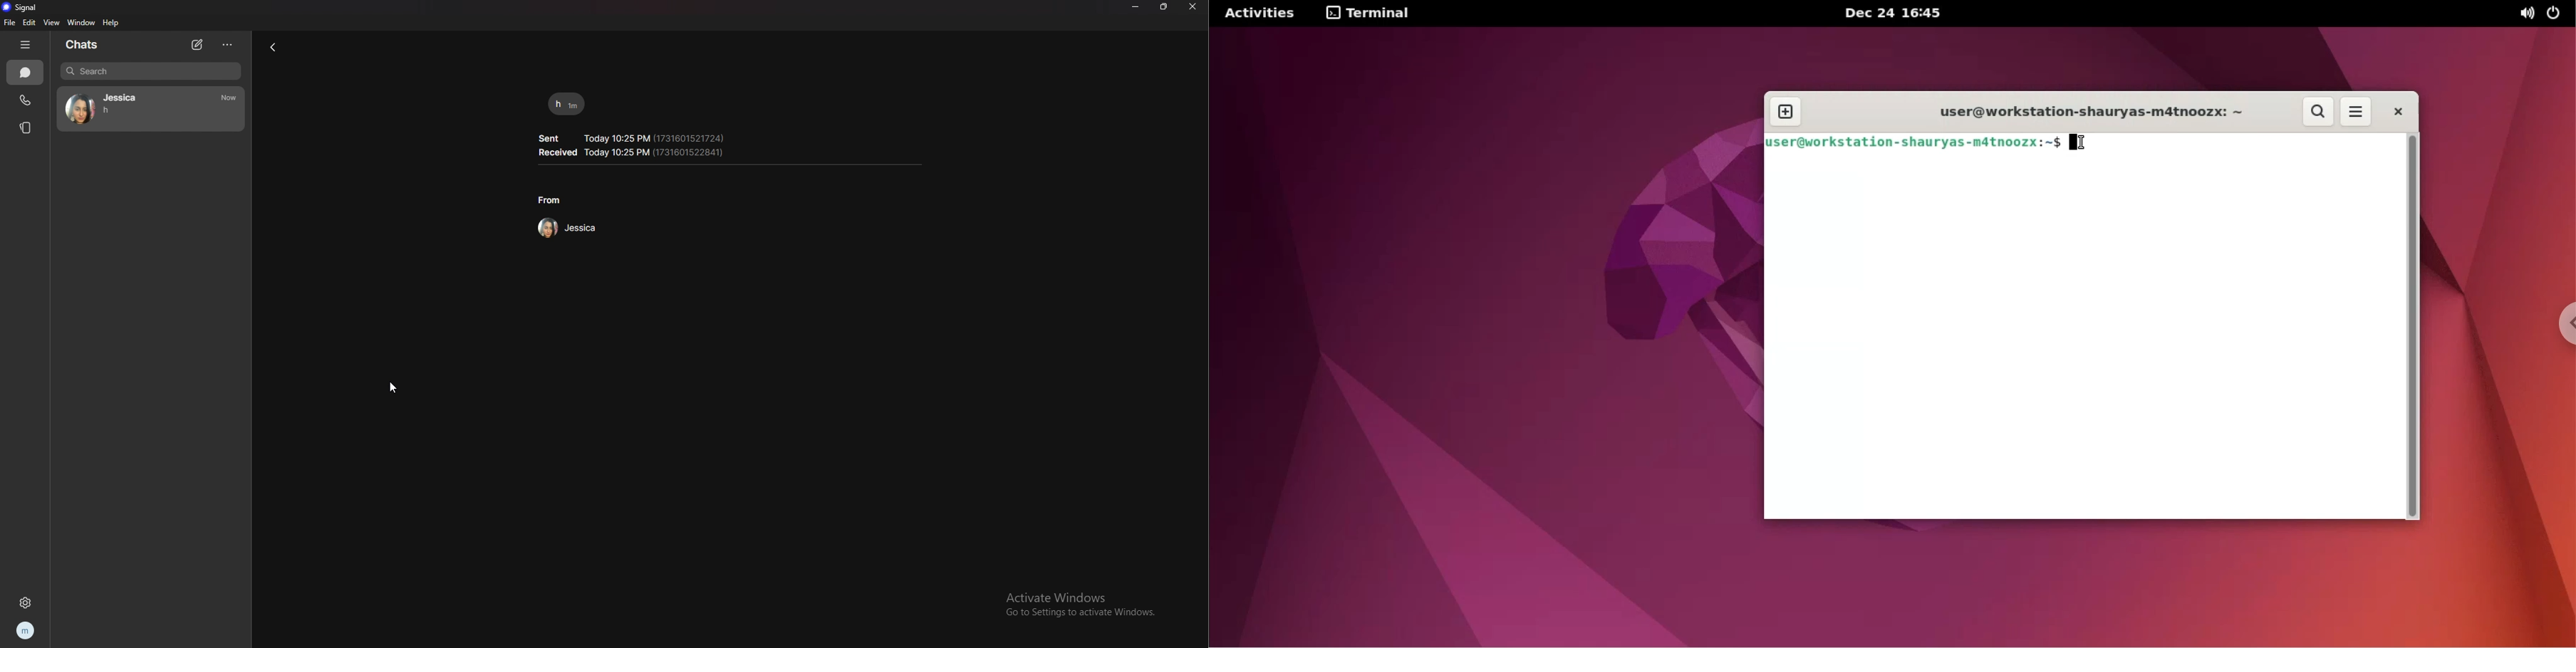  Describe the element at coordinates (27, 602) in the screenshot. I see `settings` at that location.